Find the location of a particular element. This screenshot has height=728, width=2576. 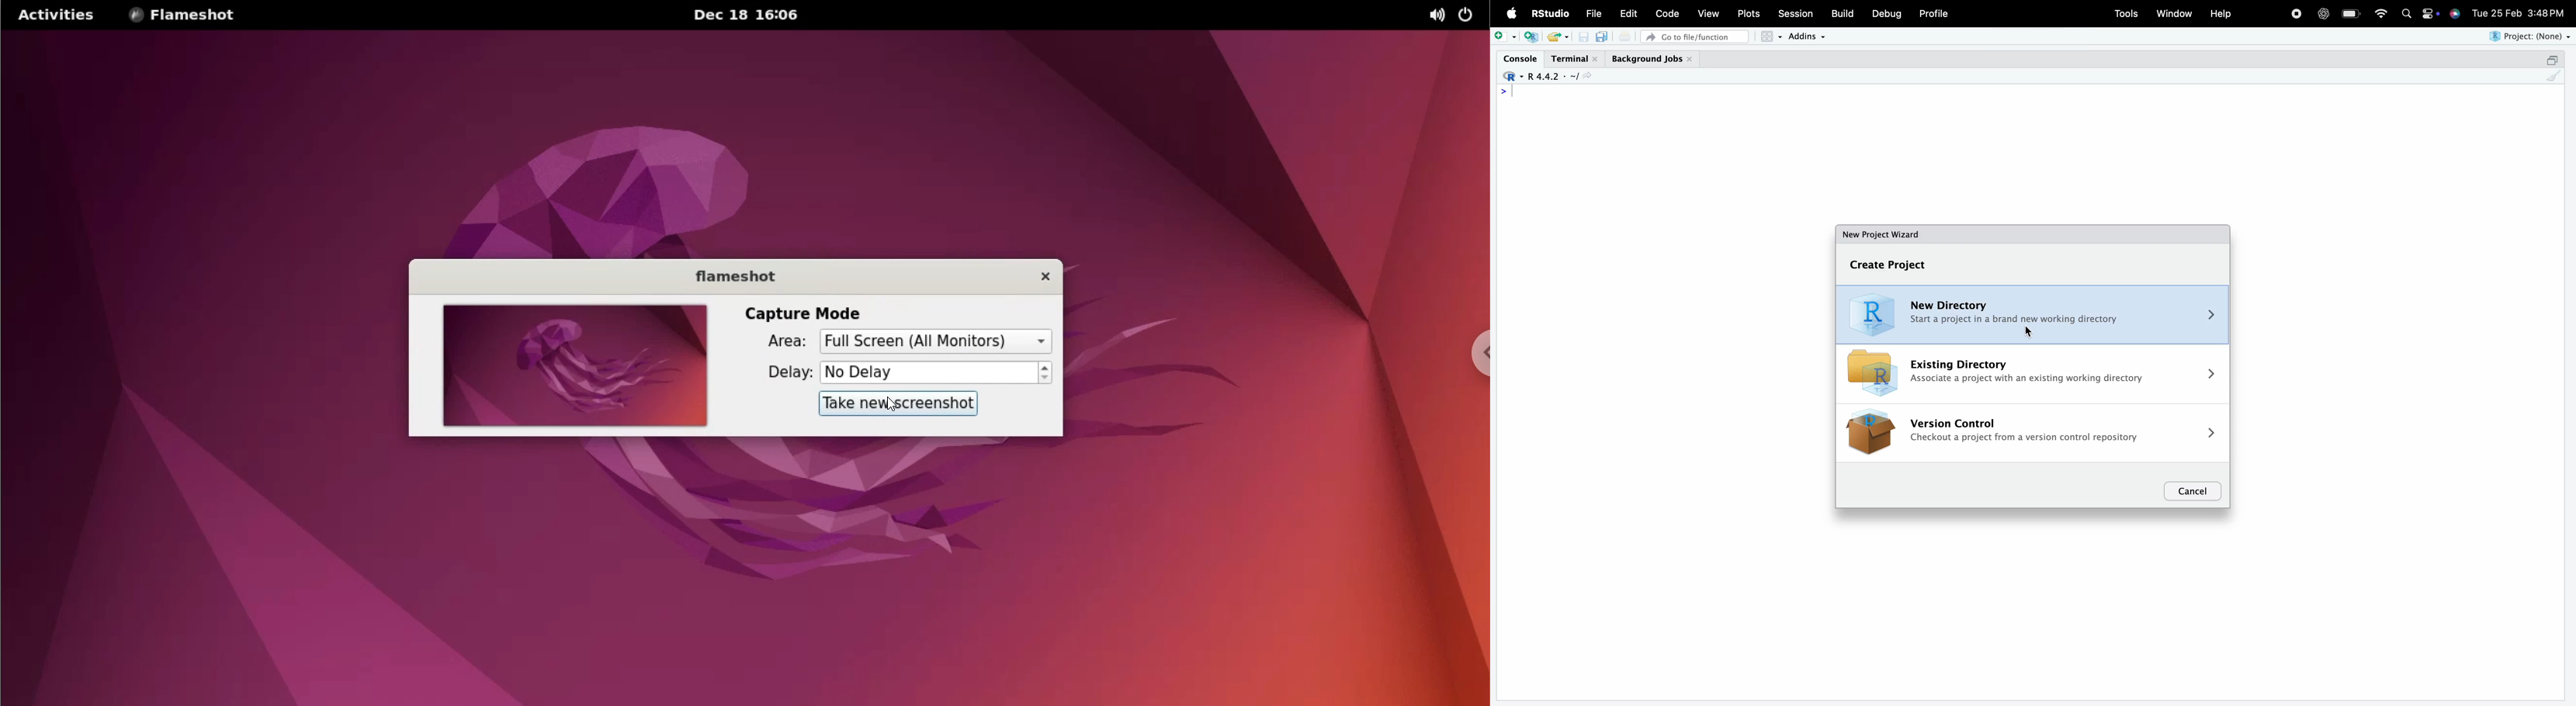

capture area label is located at coordinates (789, 341).